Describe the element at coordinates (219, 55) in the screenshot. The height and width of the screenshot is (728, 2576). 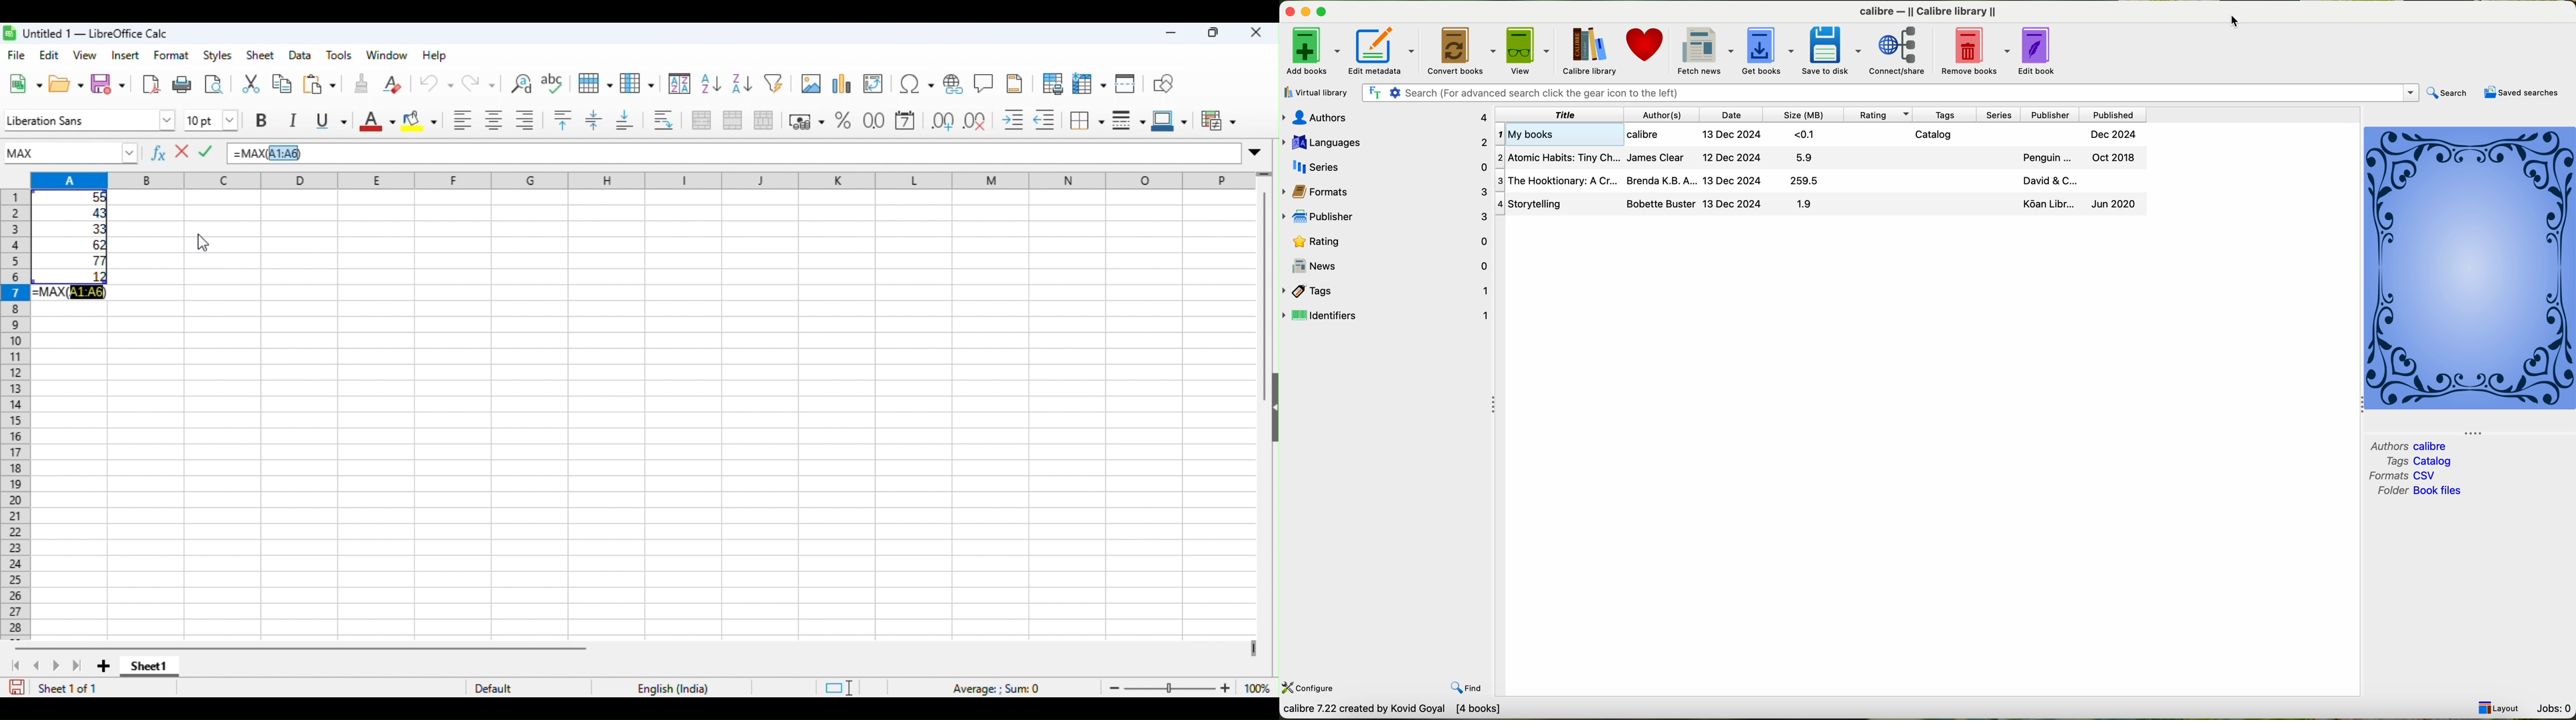
I see `style` at that location.